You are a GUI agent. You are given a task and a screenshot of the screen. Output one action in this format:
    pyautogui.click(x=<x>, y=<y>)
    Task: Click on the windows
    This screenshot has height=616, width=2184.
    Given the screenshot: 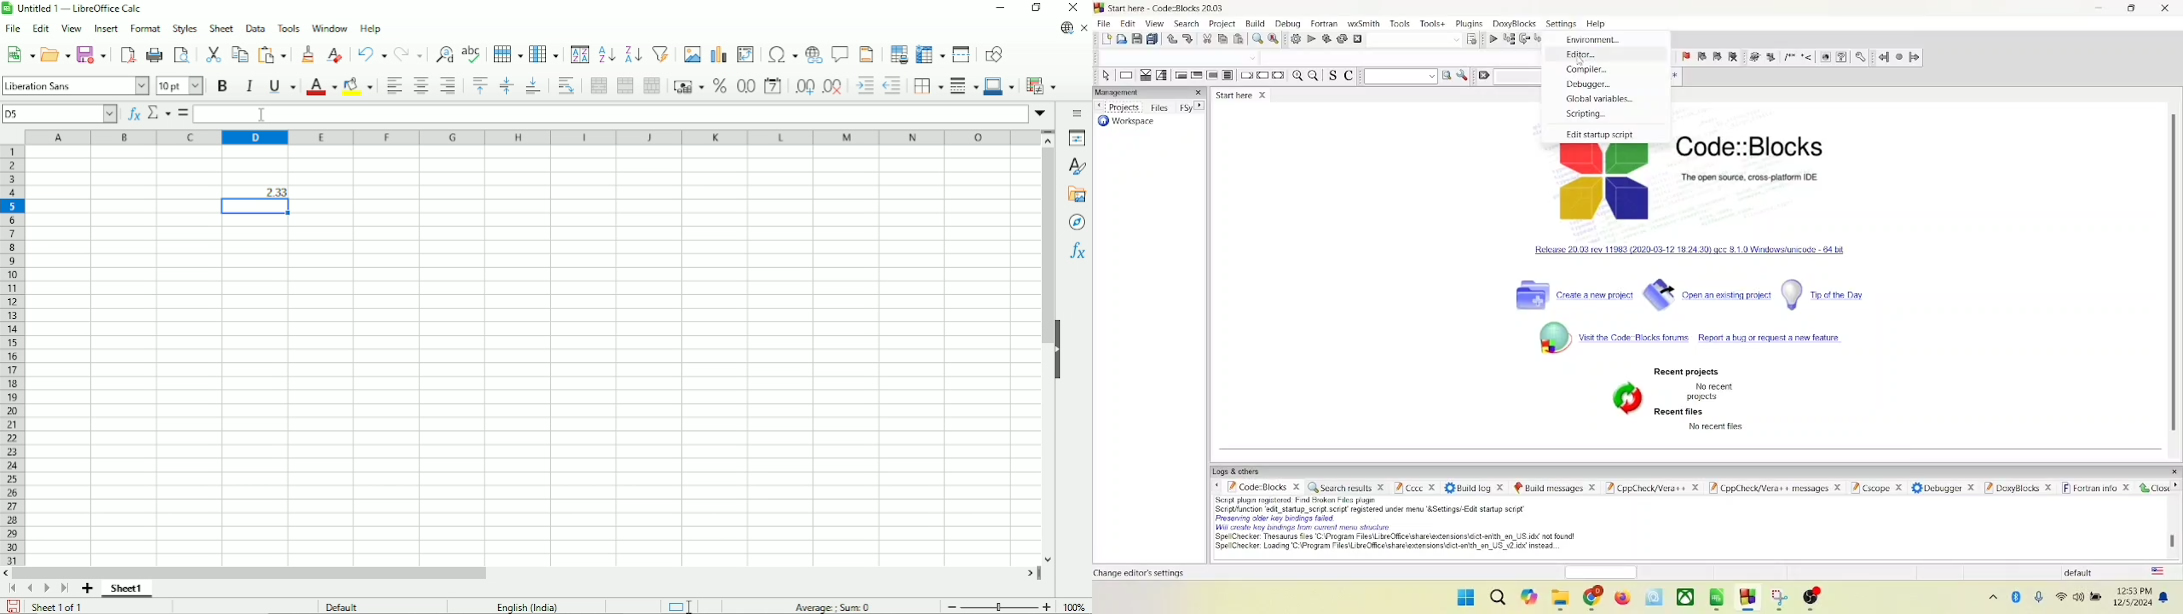 What is the action you would take?
    pyautogui.click(x=1466, y=598)
    